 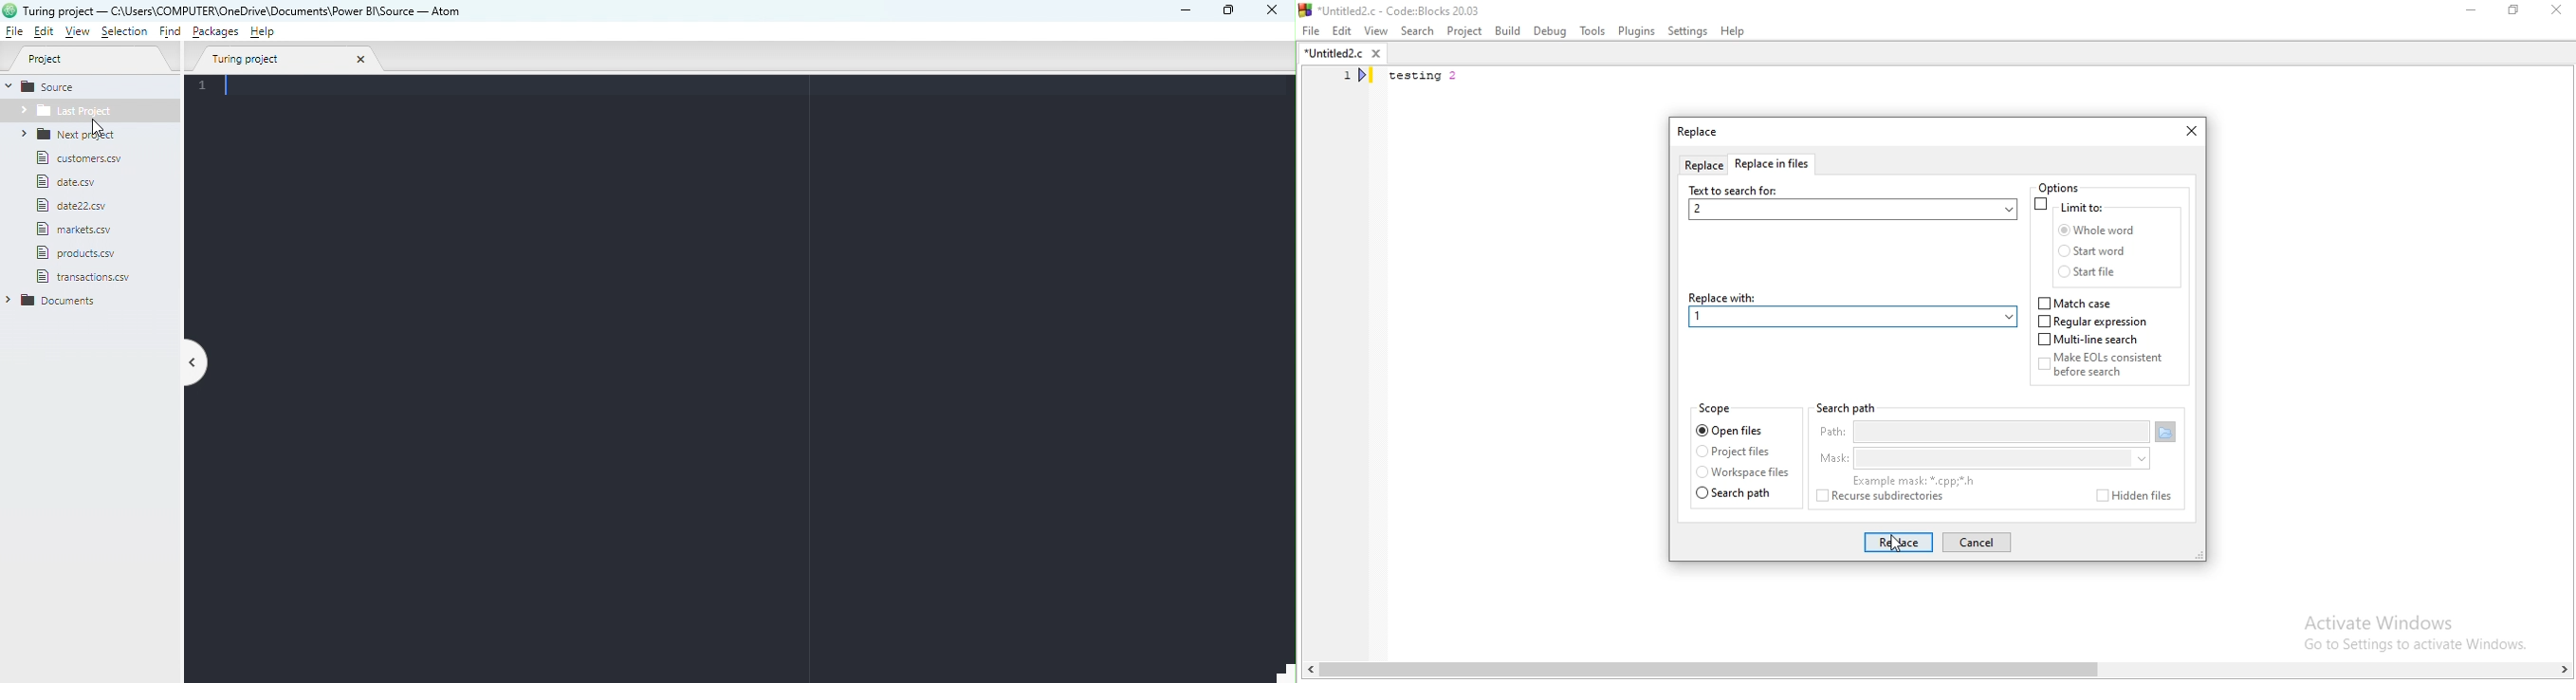 What do you see at coordinates (2114, 369) in the screenshot?
I see `Make EOLs consistent before search` at bounding box center [2114, 369].